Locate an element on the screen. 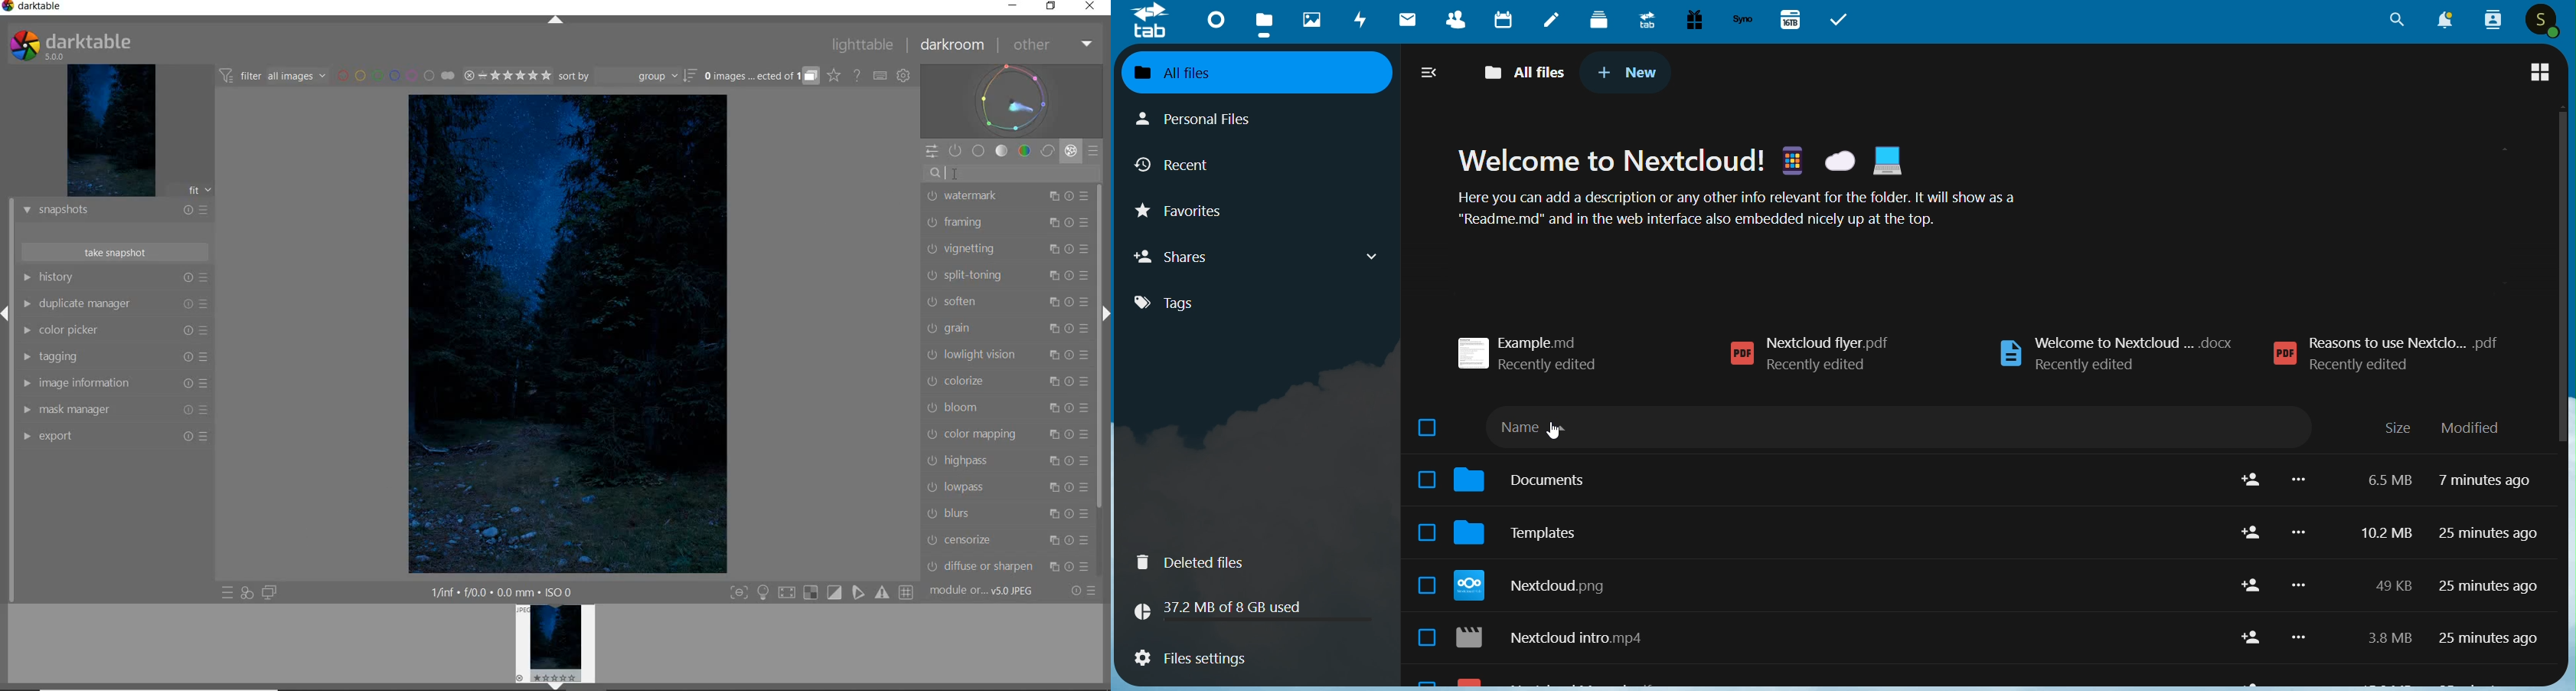 The height and width of the screenshot is (700, 2576). modified is located at coordinates (2478, 427).